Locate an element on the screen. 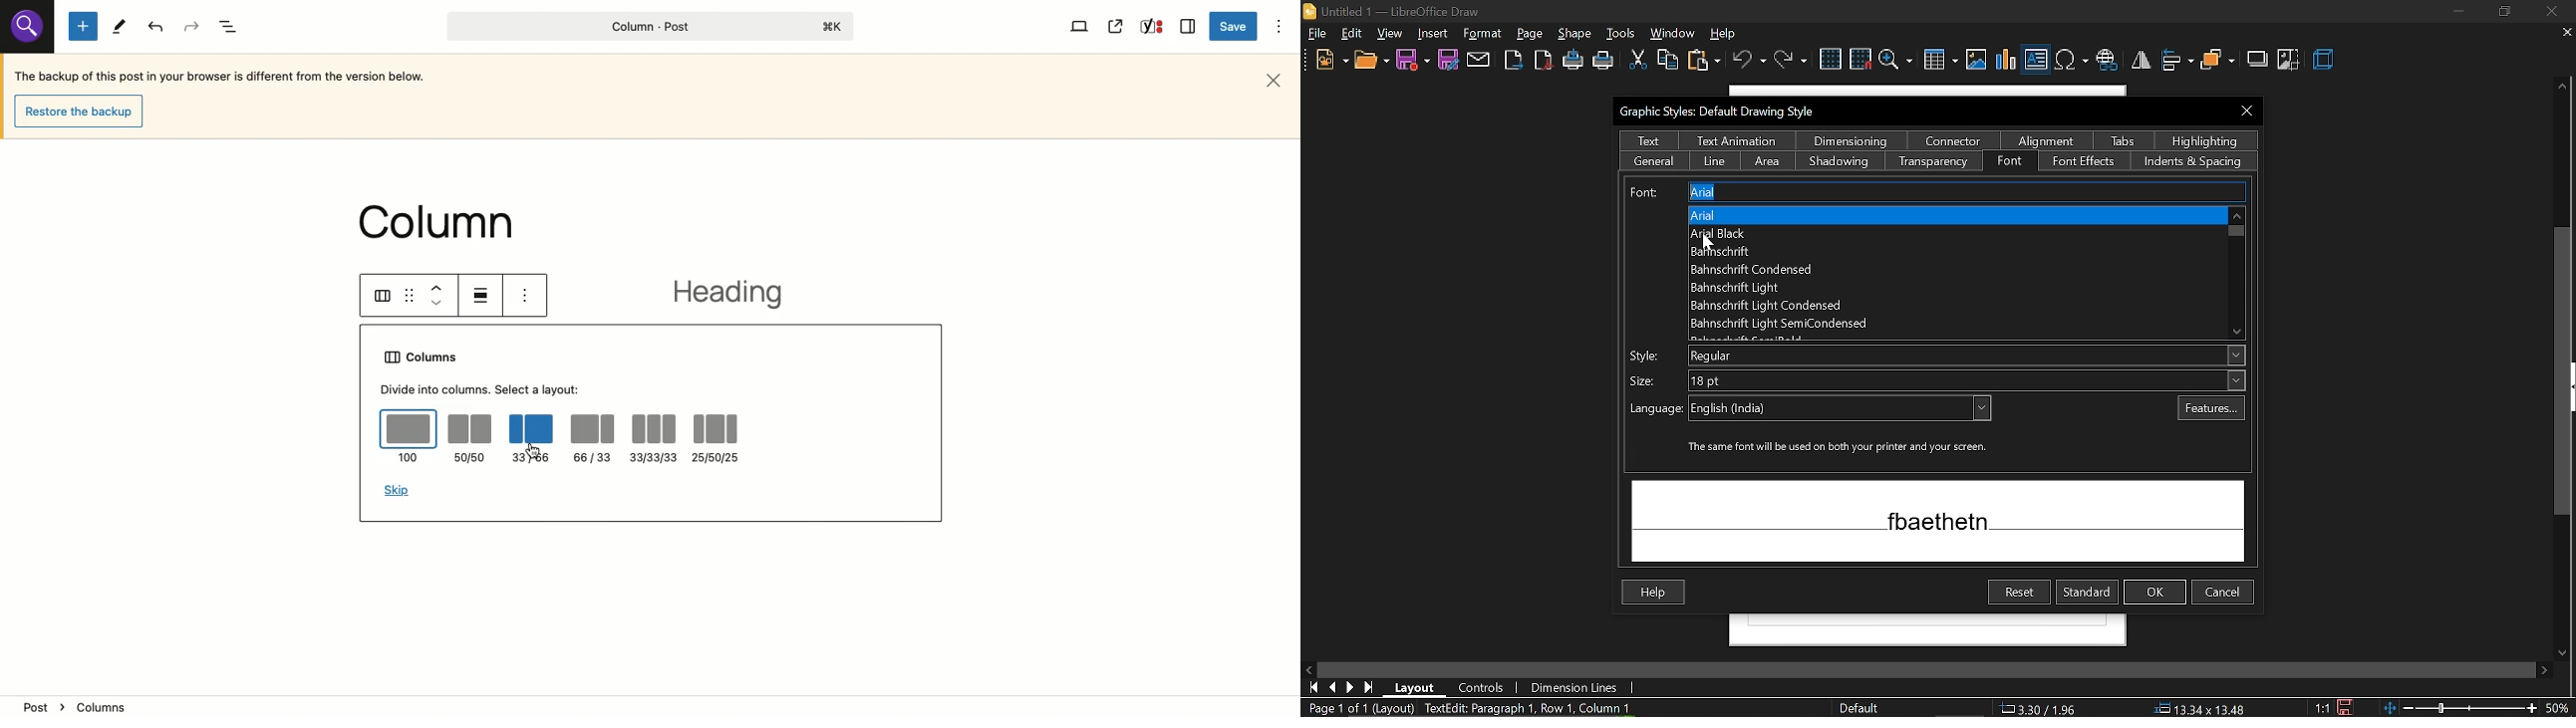 This screenshot has width=2576, height=728. attach is located at coordinates (1478, 61).